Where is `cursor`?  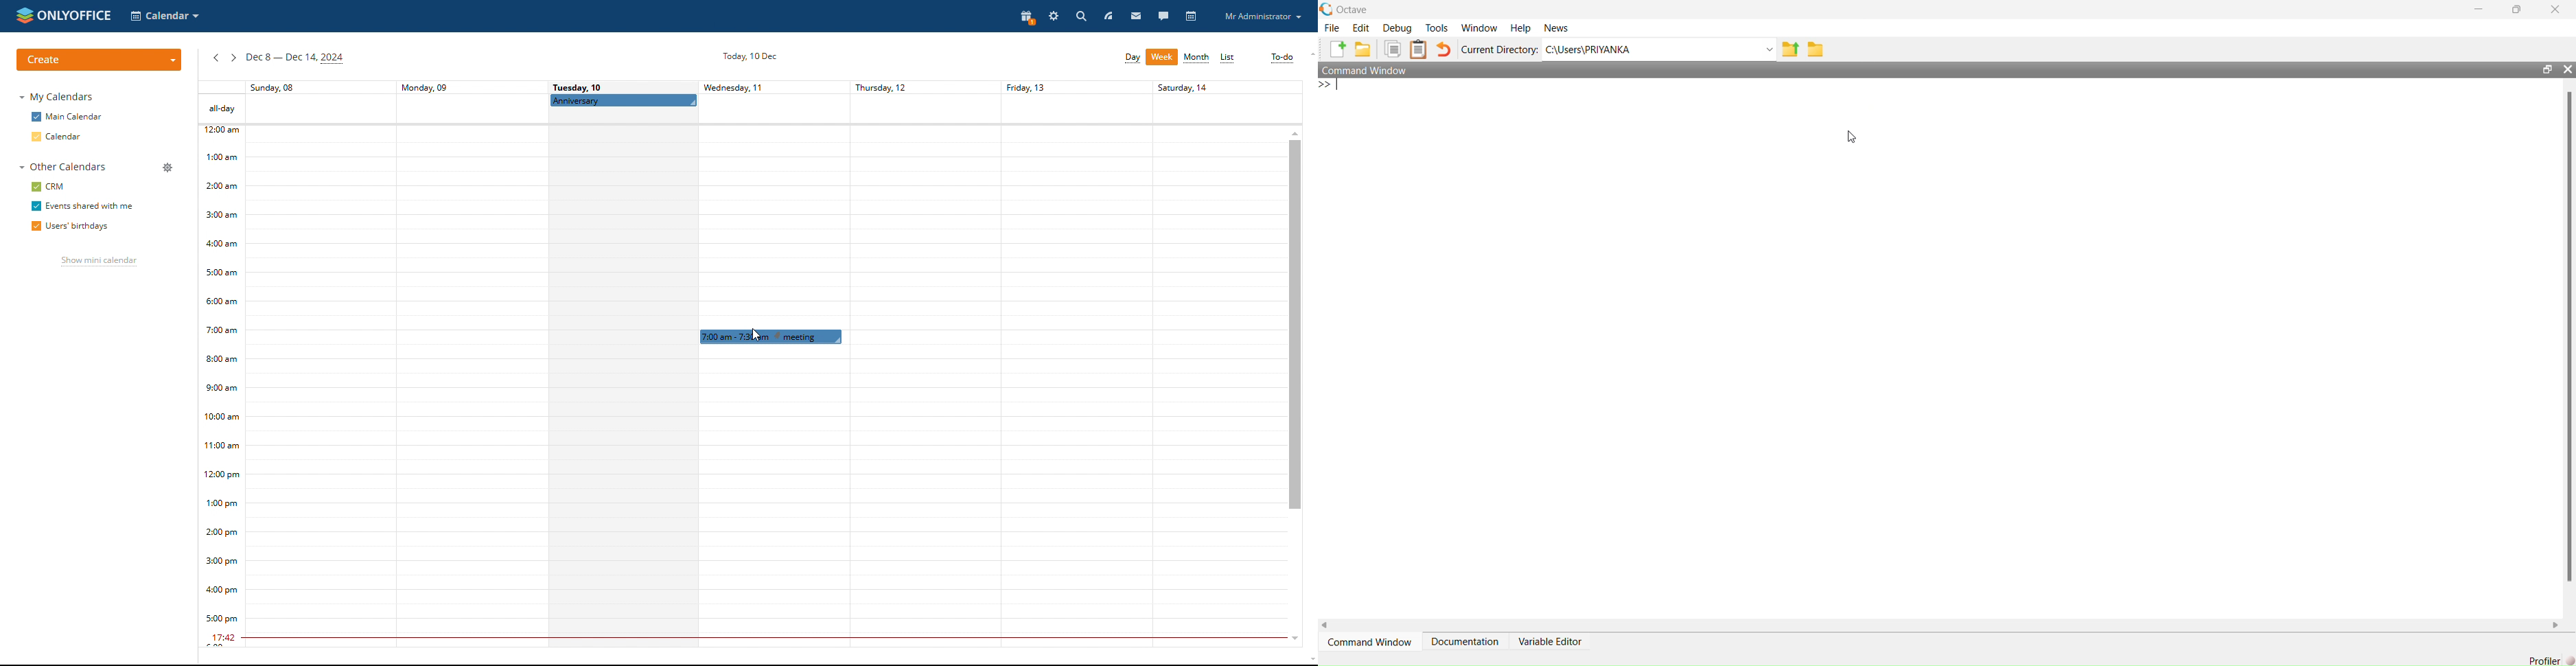 cursor is located at coordinates (1851, 136).